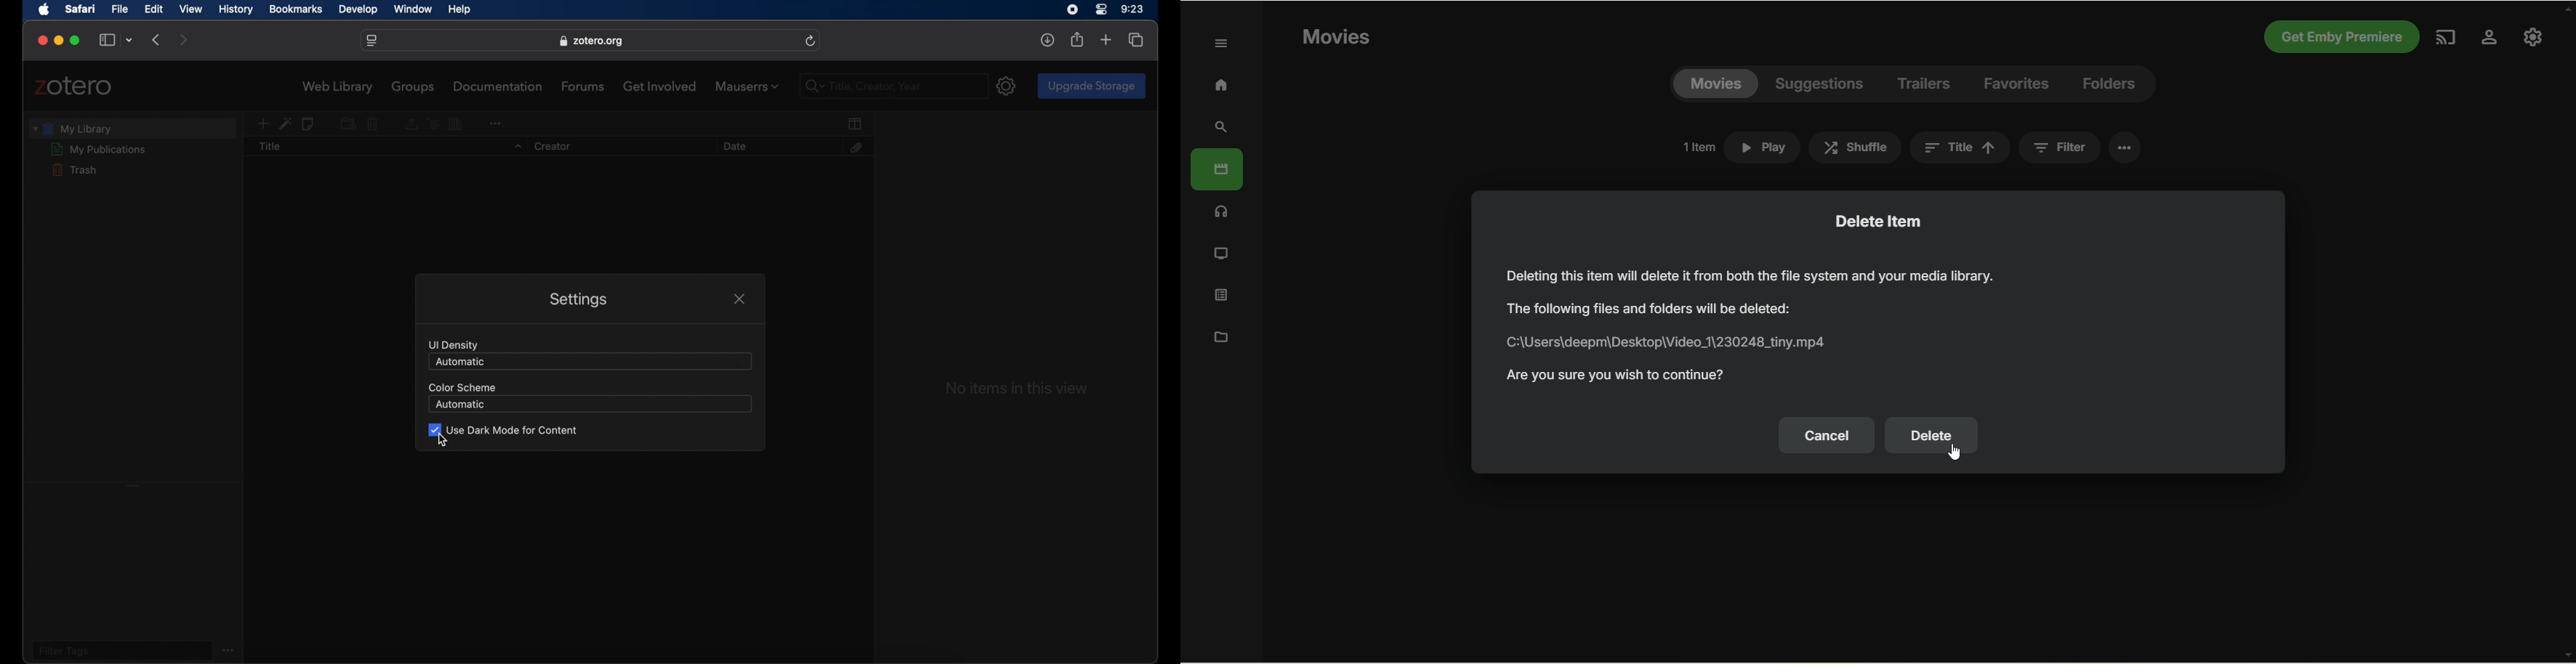 The width and height of the screenshot is (2576, 672). I want to click on drag handle, so click(133, 484).